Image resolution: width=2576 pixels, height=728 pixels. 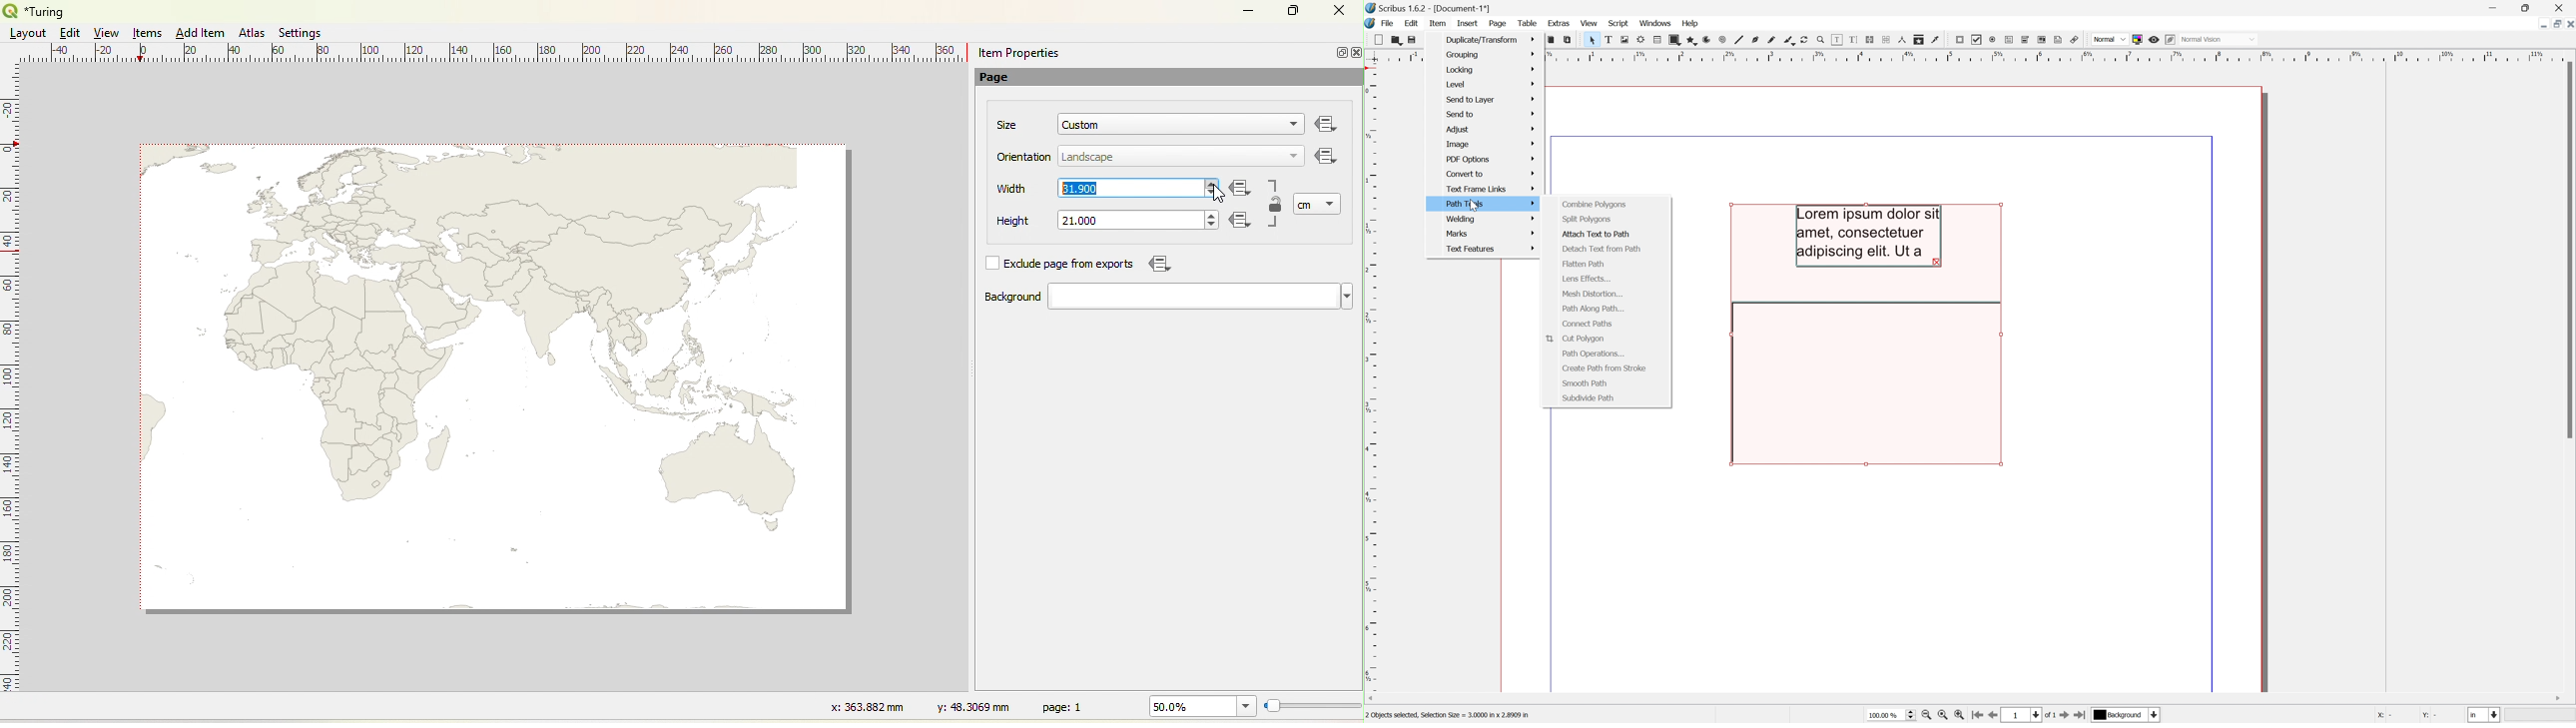 I want to click on Detach text from path, so click(x=1600, y=250).